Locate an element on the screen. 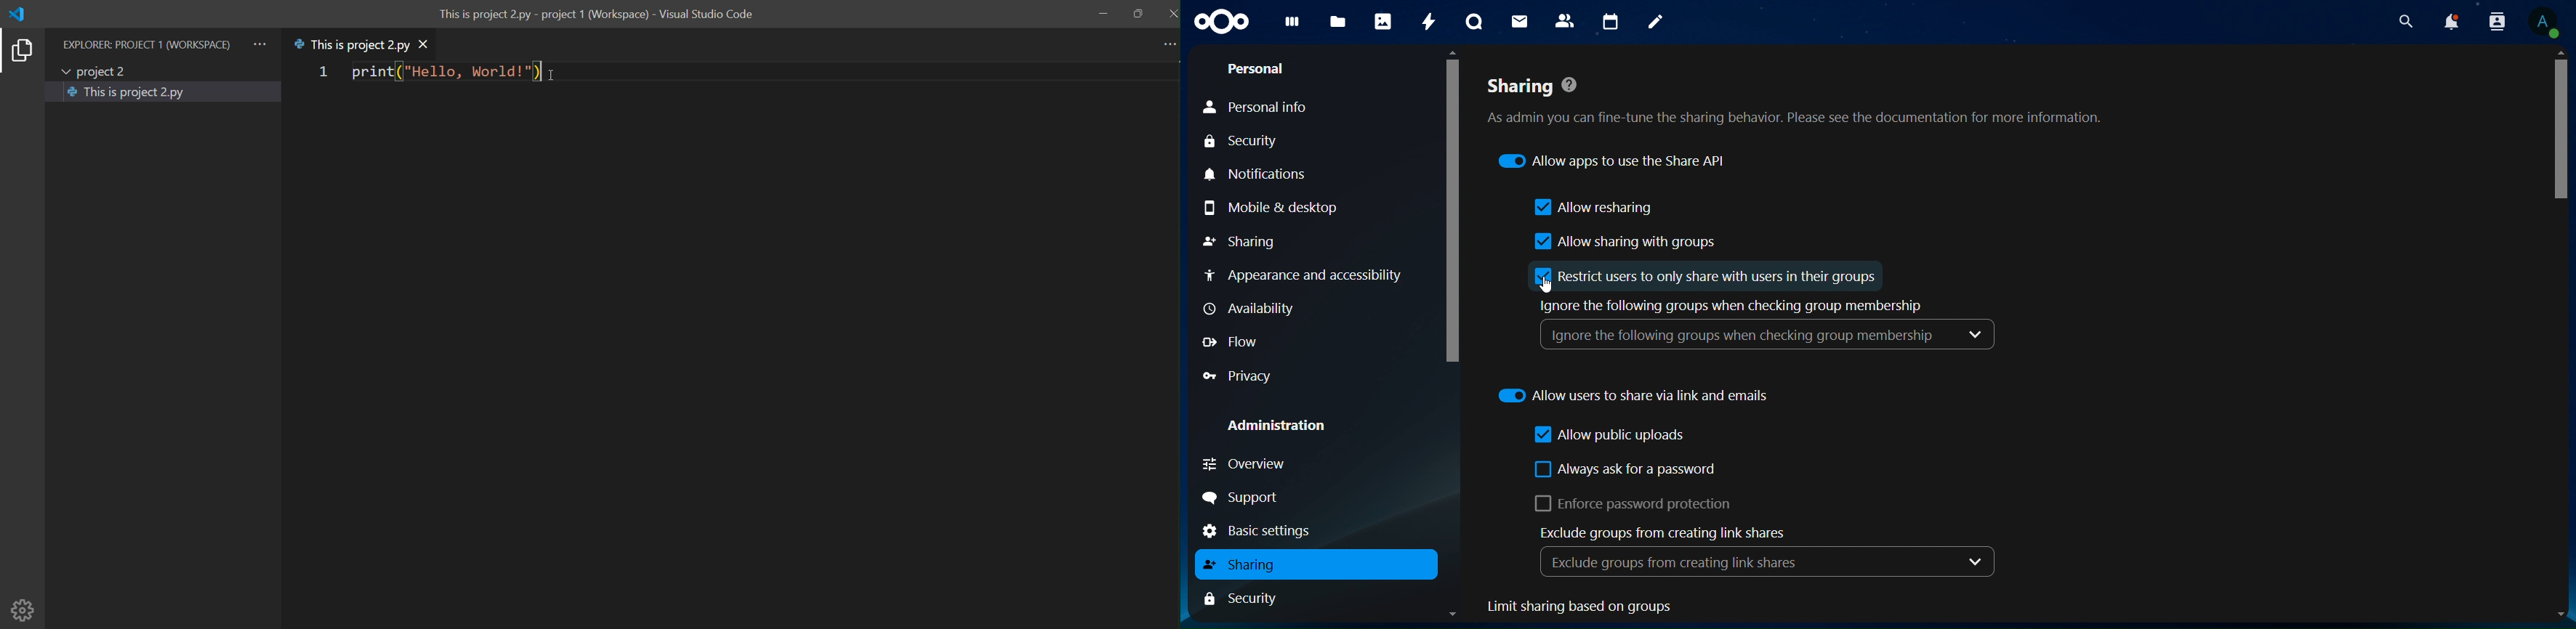 The width and height of the screenshot is (2576, 644). appearance and accessibilty is located at coordinates (1304, 272).